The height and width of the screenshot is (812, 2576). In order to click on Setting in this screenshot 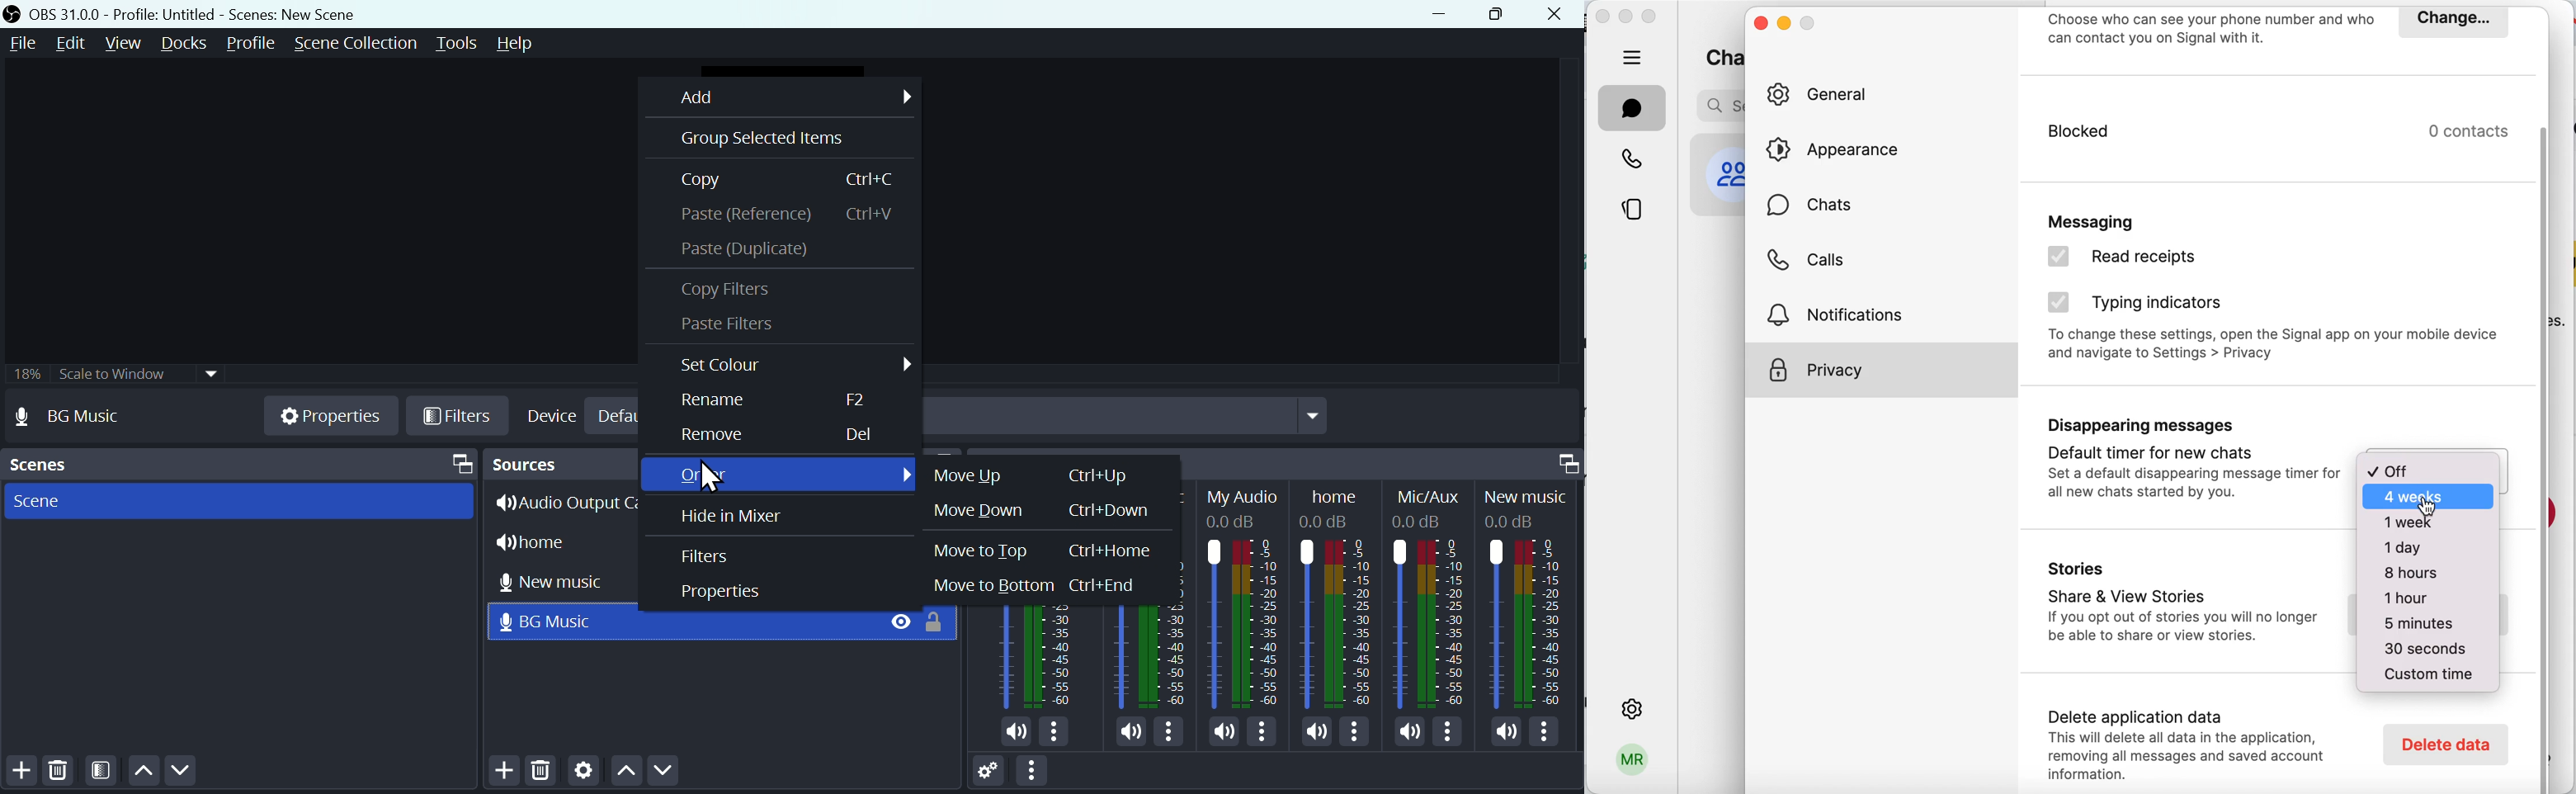, I will do `click(974, 767)`.